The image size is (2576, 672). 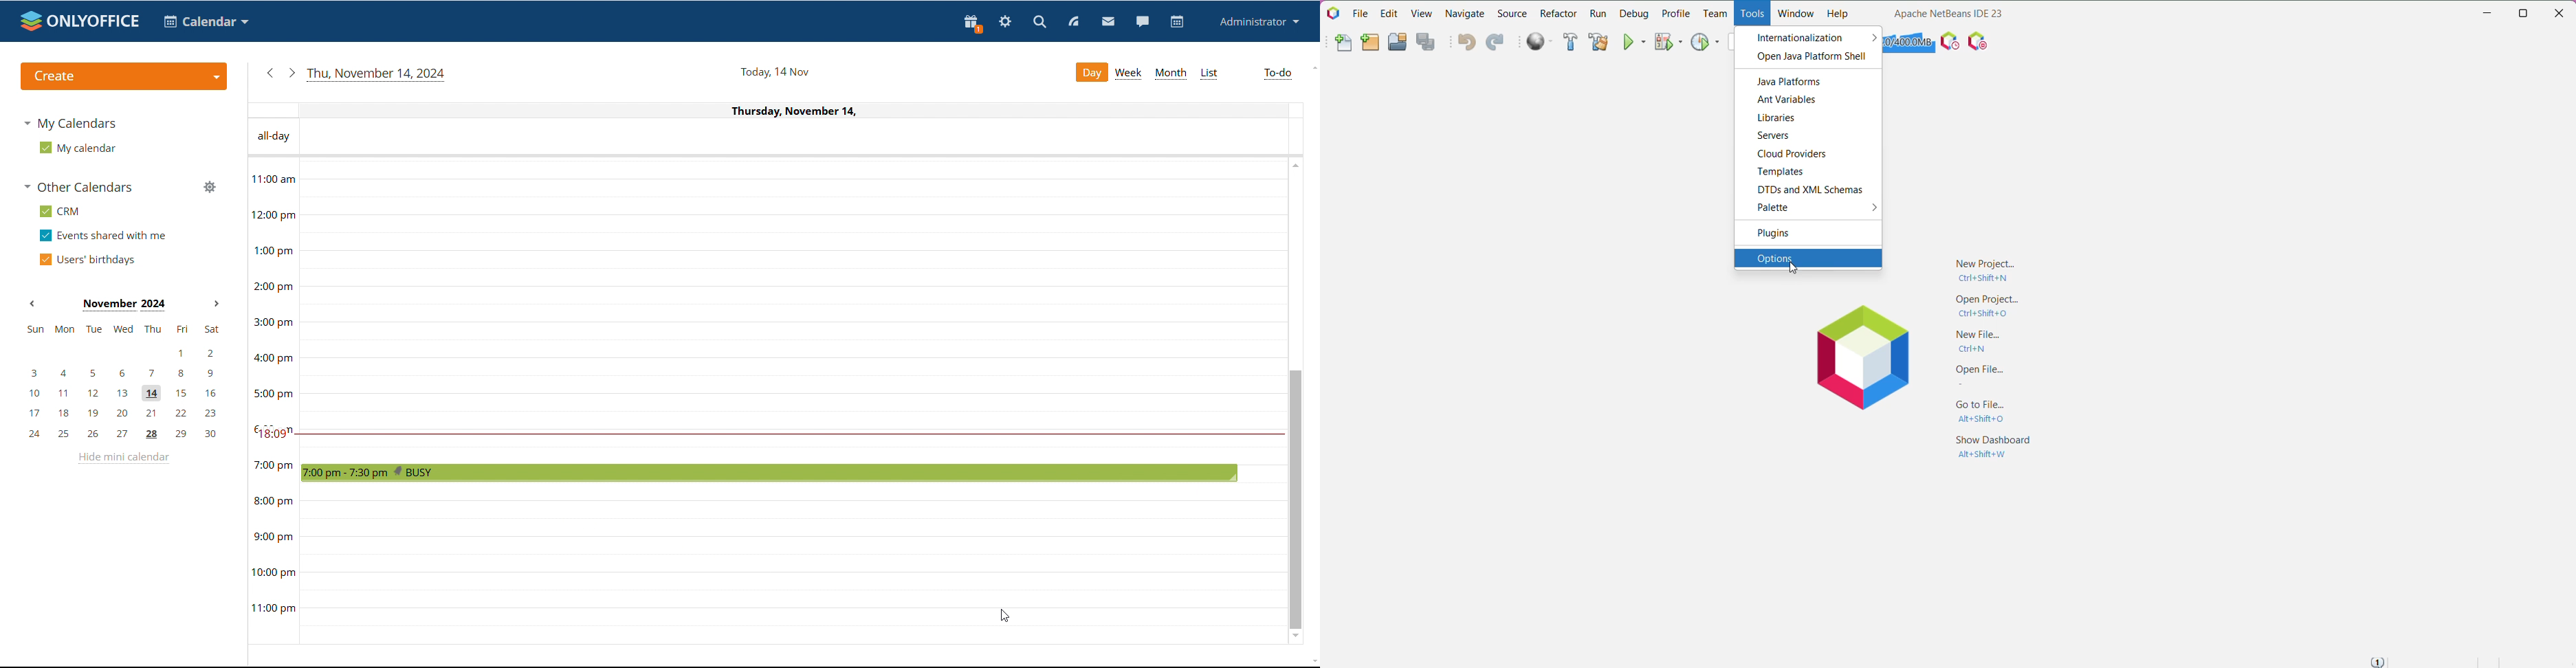 I want to click on Team, so click(x=1715, y=14).